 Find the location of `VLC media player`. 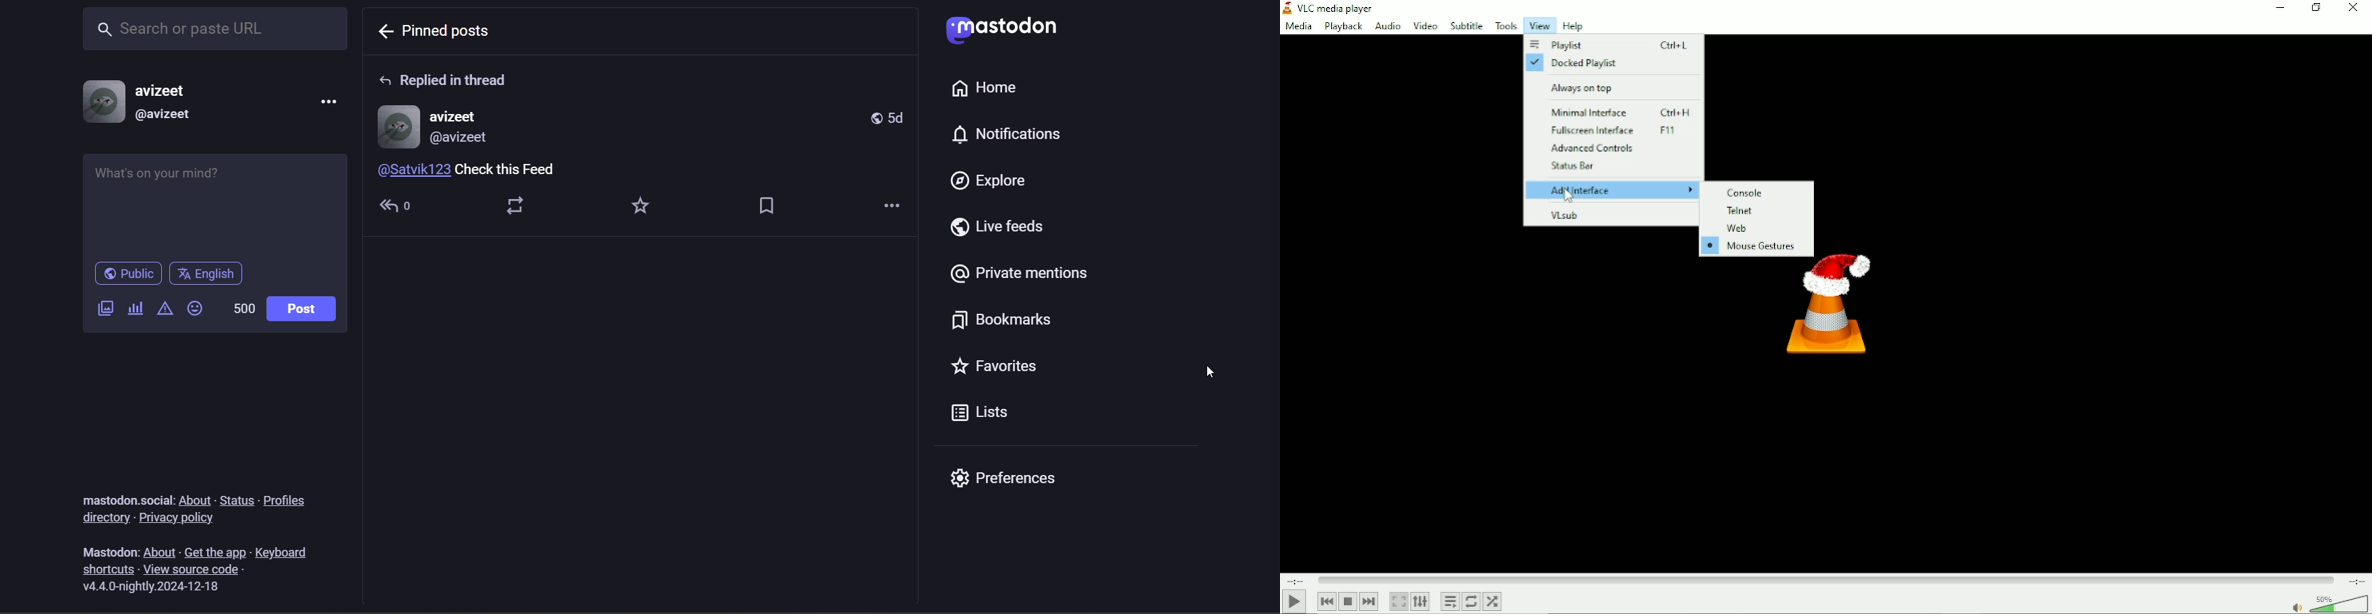

VLC media player is located at coordinates (1336, 9).